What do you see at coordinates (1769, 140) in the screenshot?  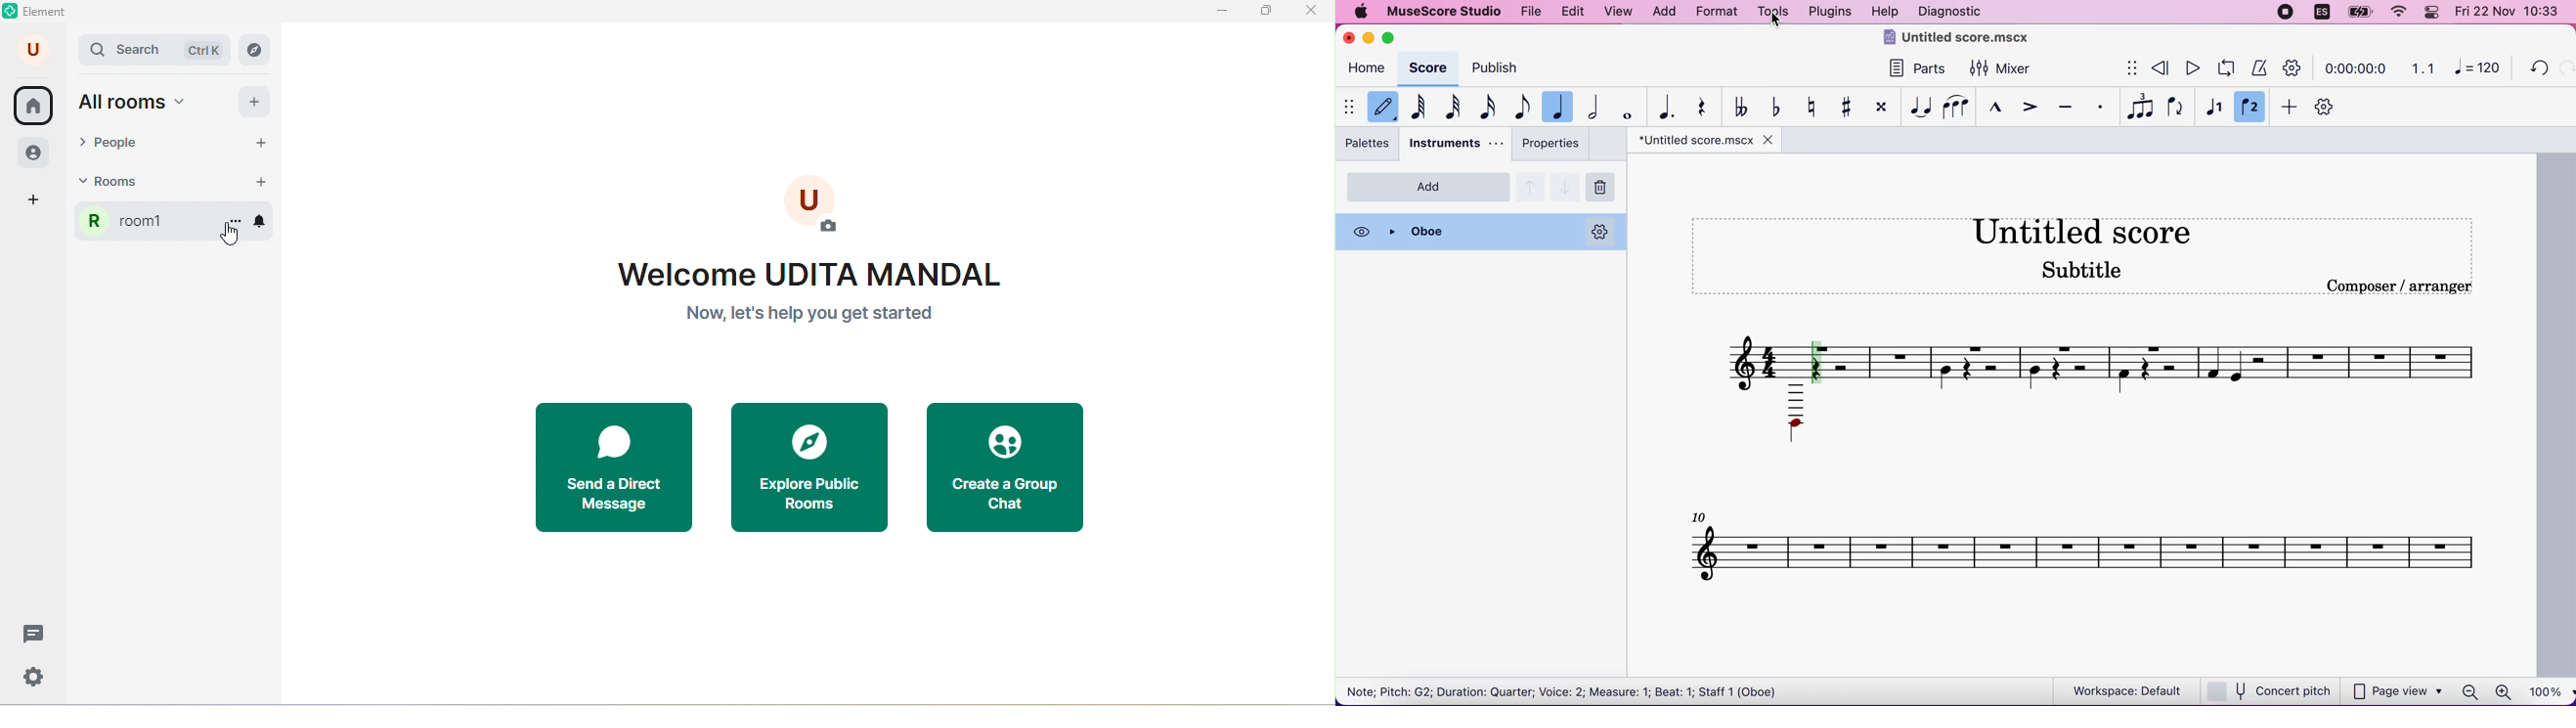 I see `close` at bounding box center [1769, 140].